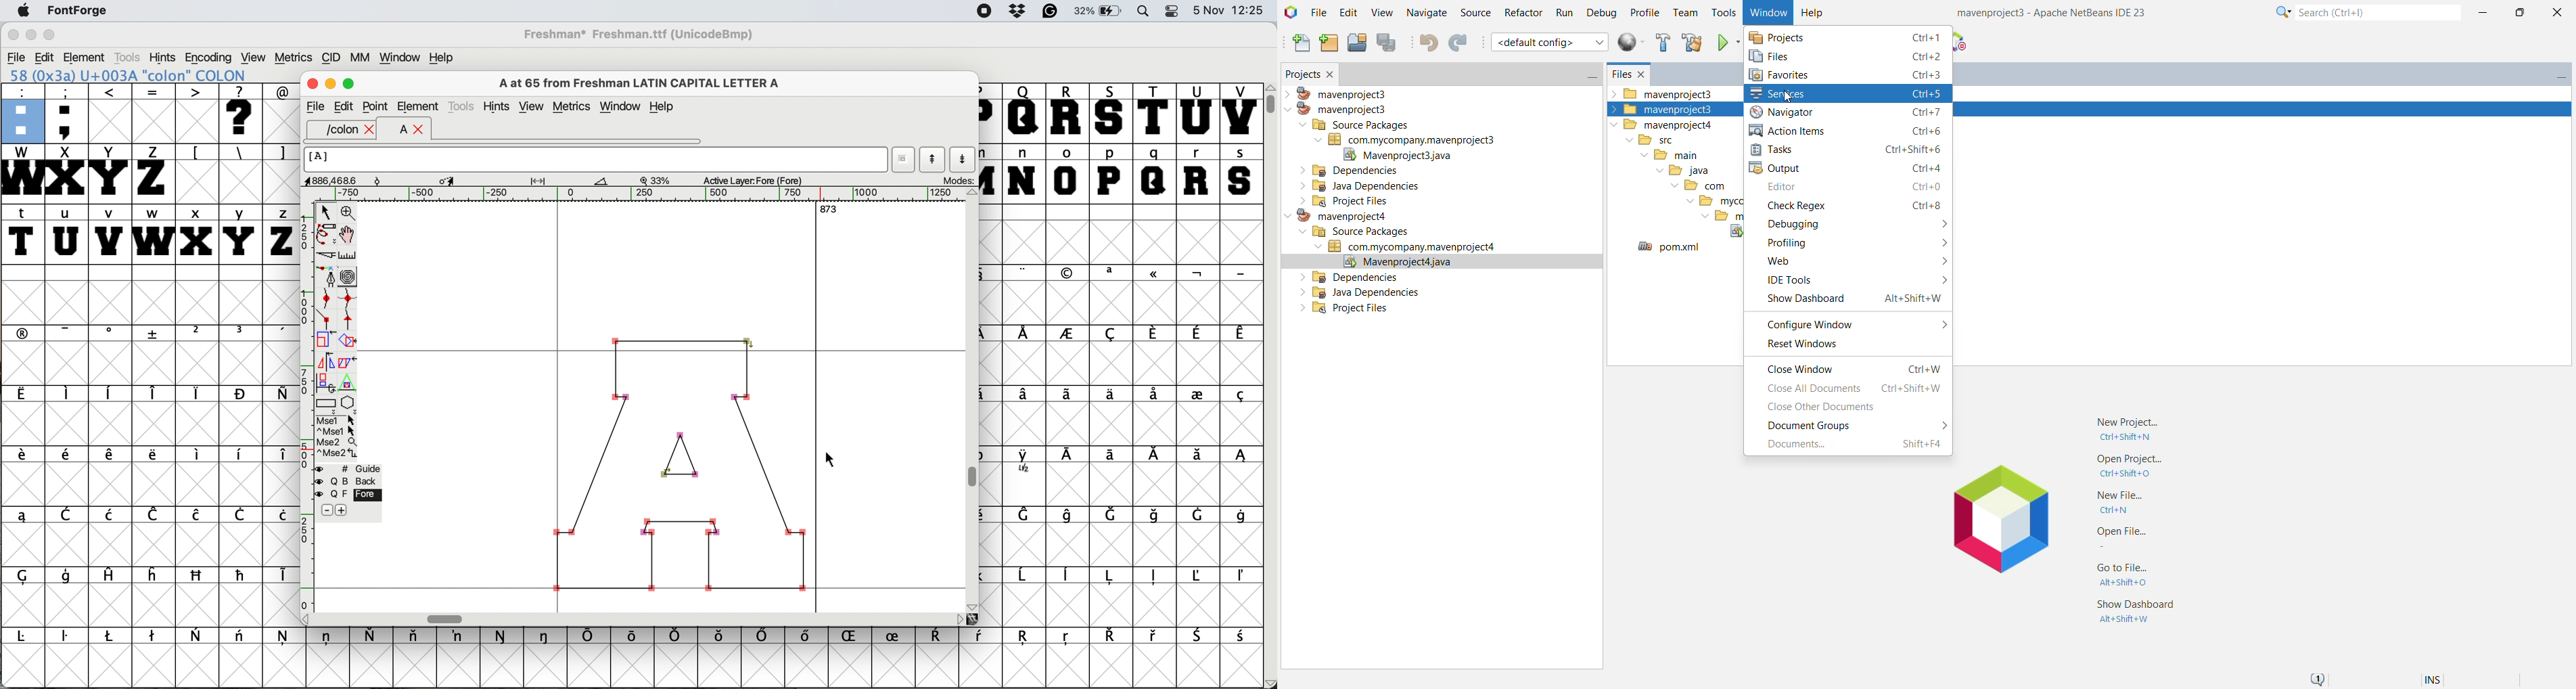  What do you see at coordinates (241, 516) in the screenshot?
I see `symbol` at bounding box center [241, 516].